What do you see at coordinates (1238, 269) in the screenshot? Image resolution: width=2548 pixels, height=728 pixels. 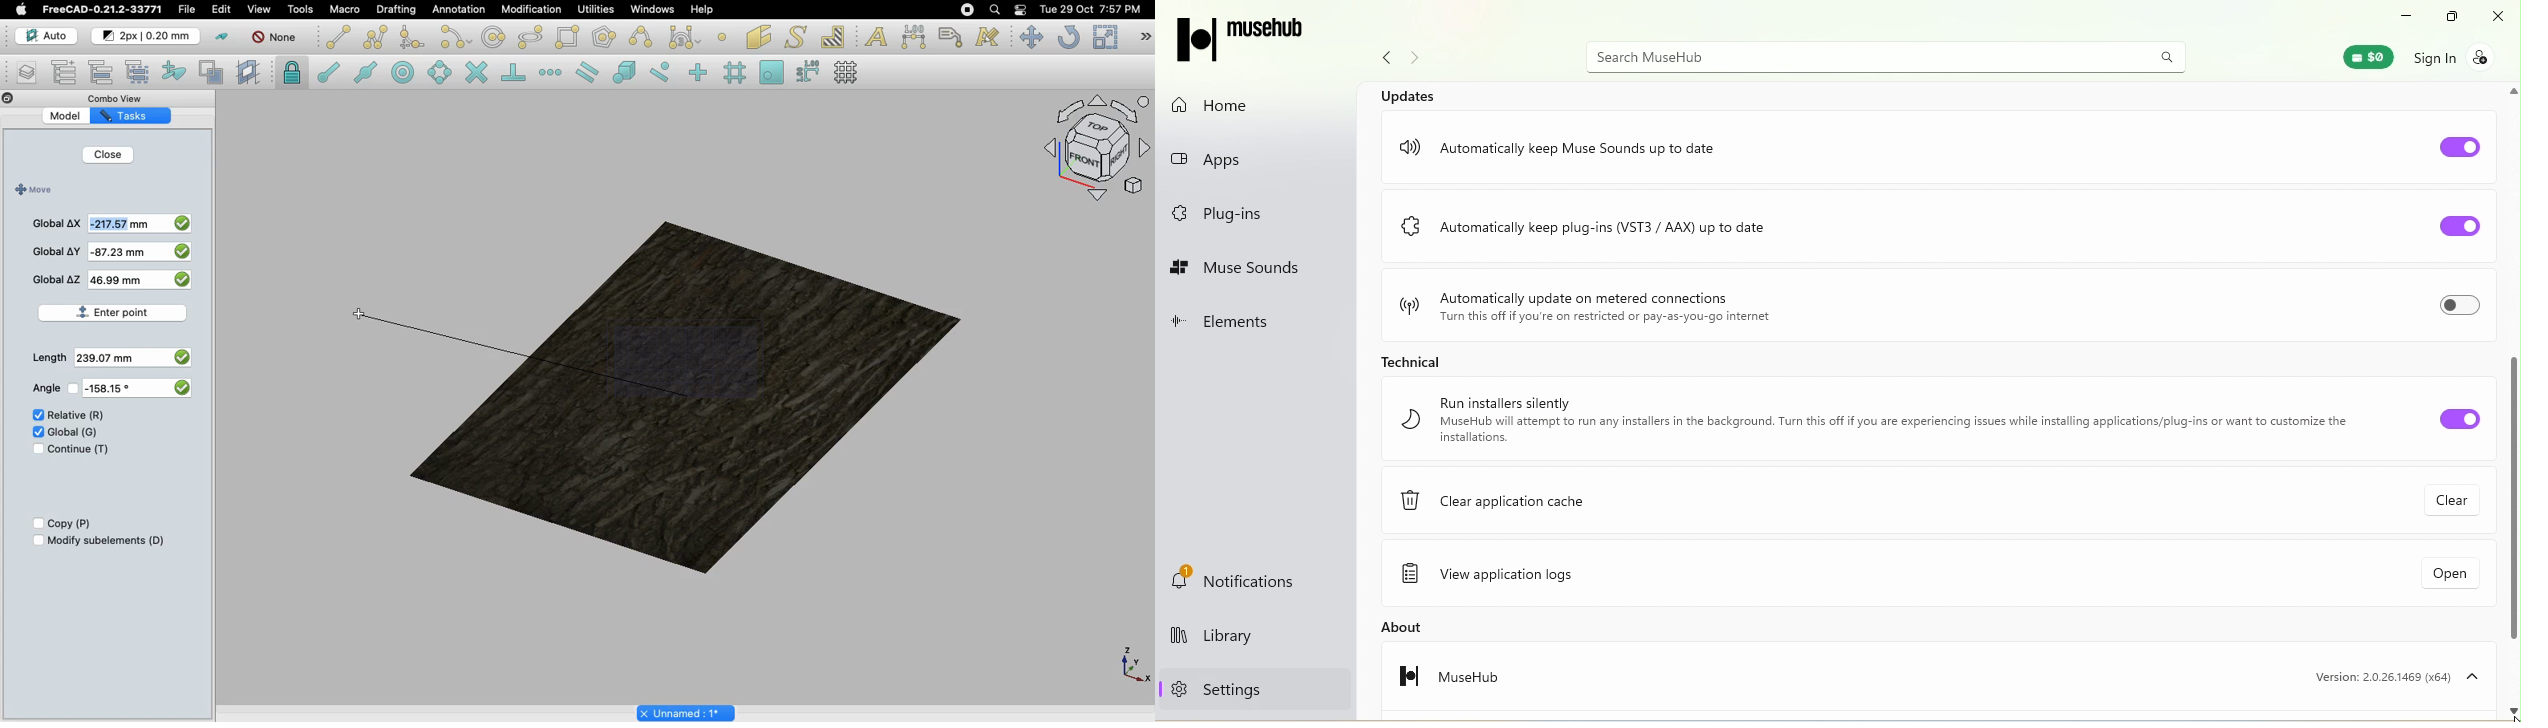 I see `Muse Sounds` at bounding box center [1238, 269].